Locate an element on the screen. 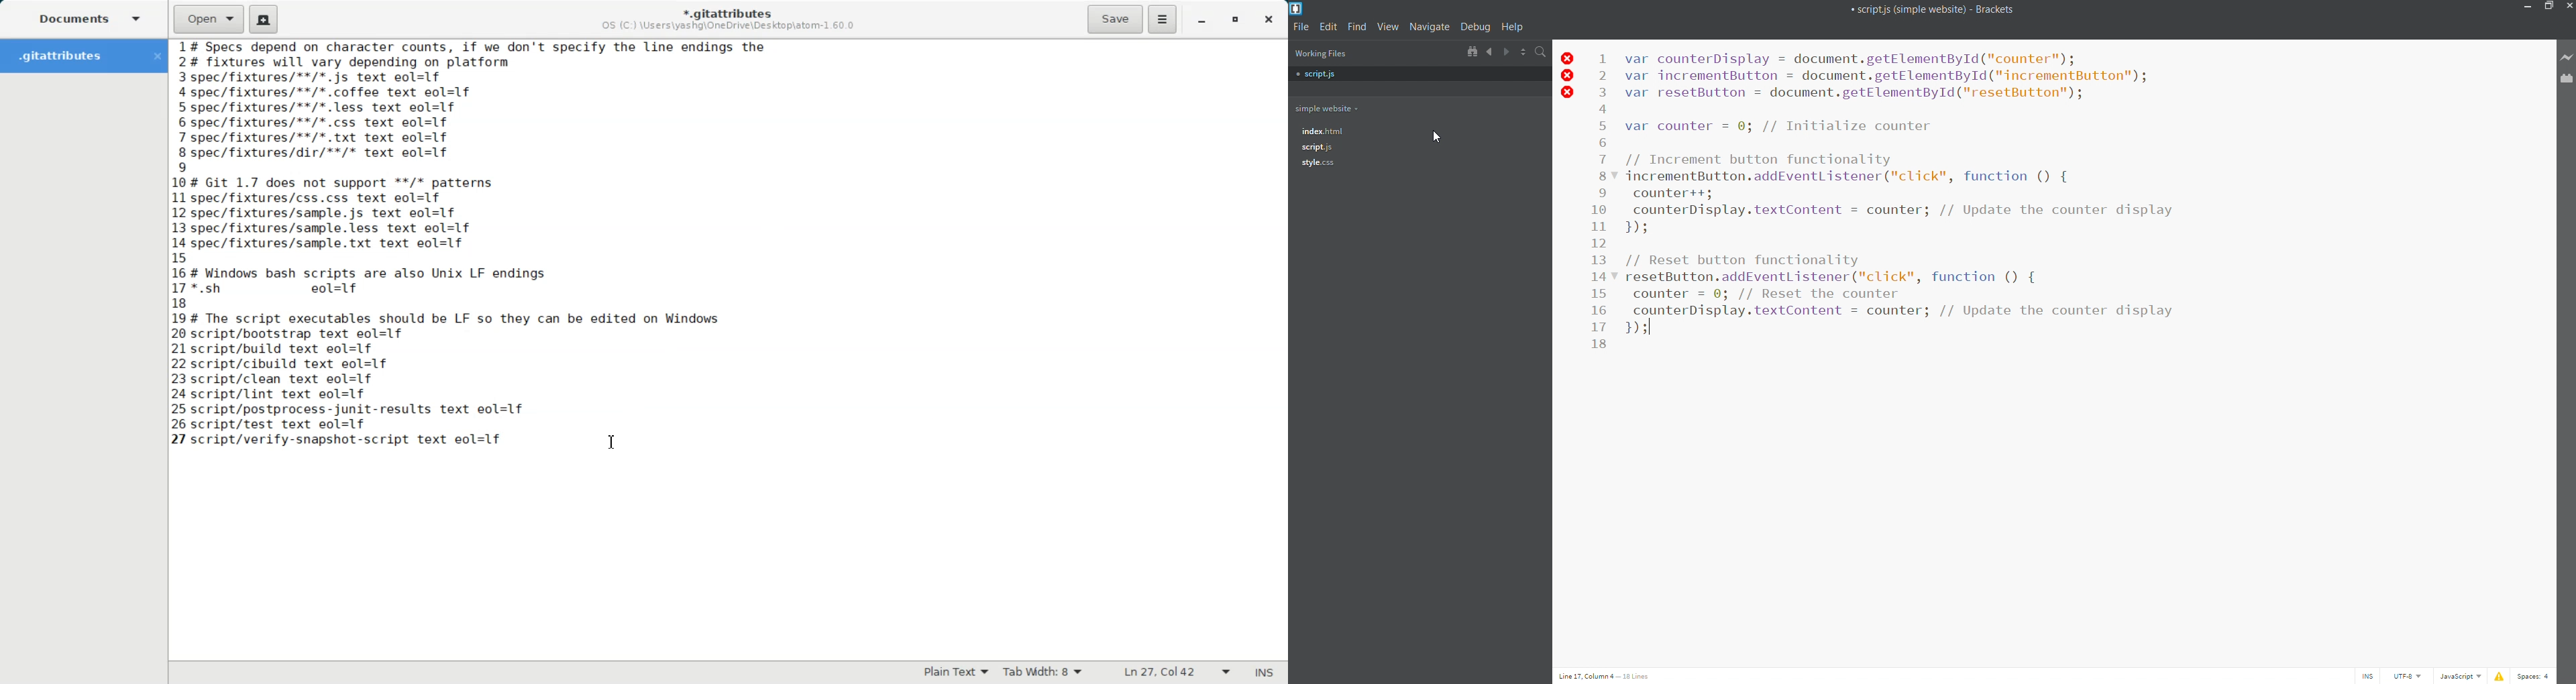 This screenshot has width=2576, height=700. Increment and Reset button Functionality Code is located at coordinates (1926, 201).